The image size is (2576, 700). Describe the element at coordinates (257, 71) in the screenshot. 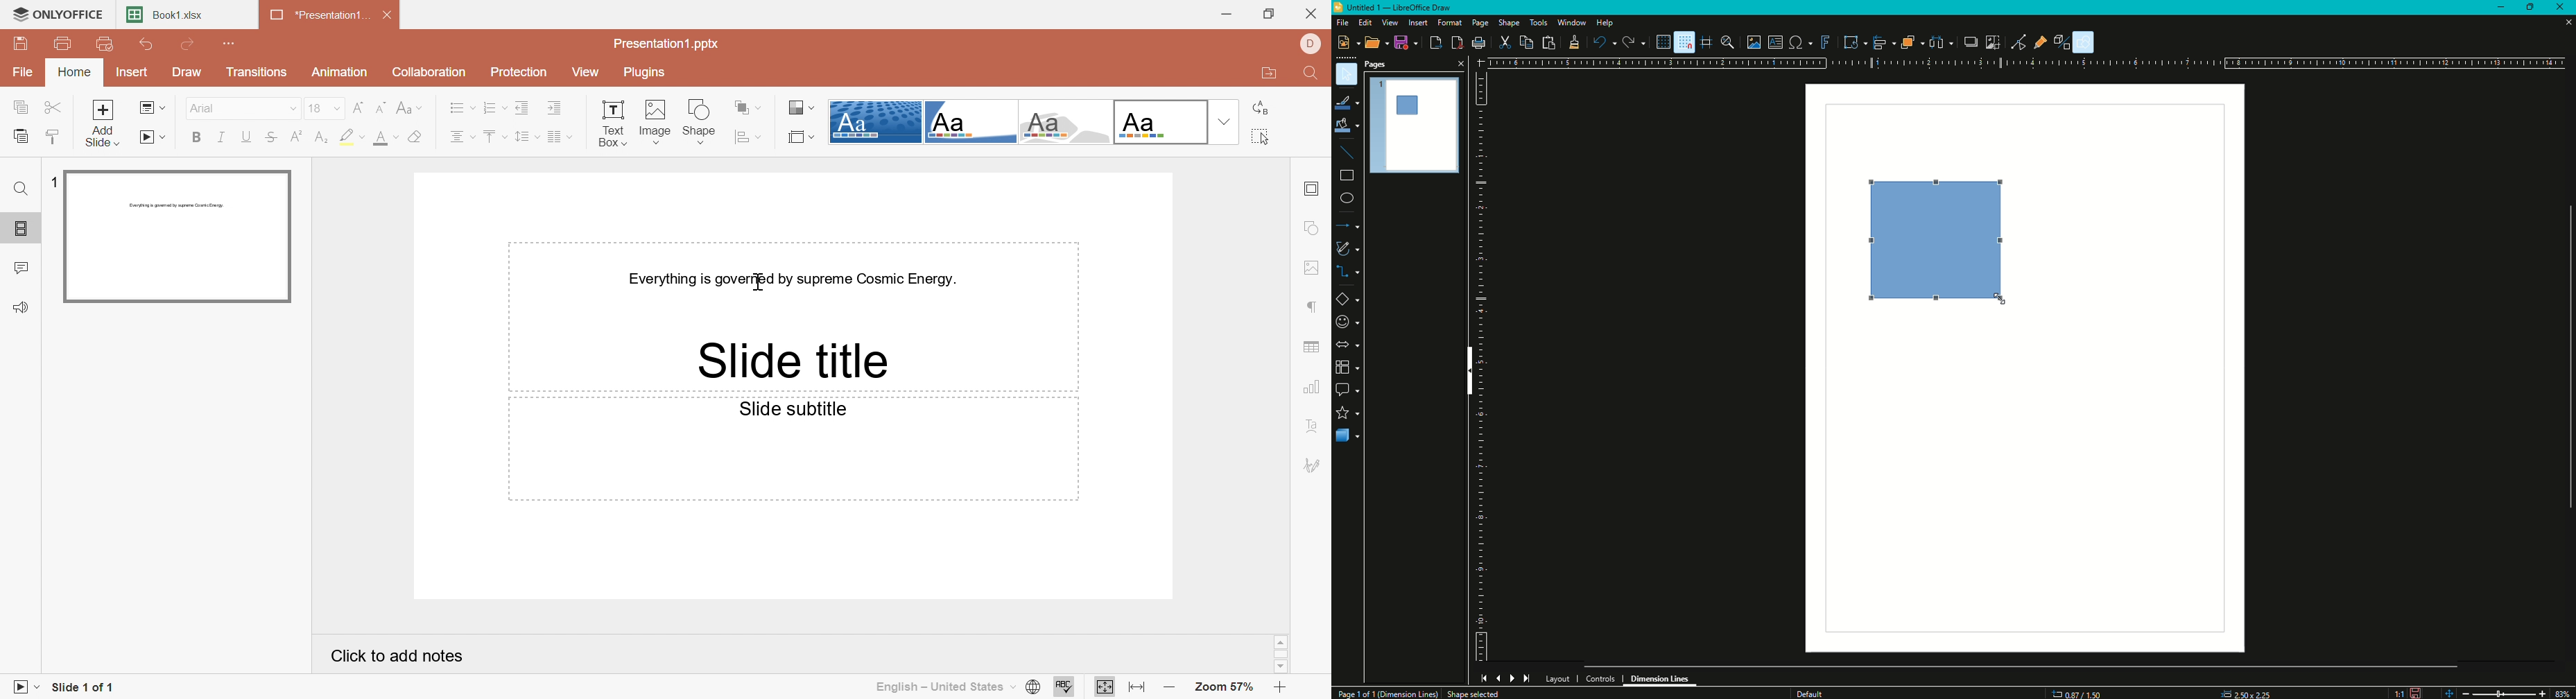

I see `Transitions` at that location.